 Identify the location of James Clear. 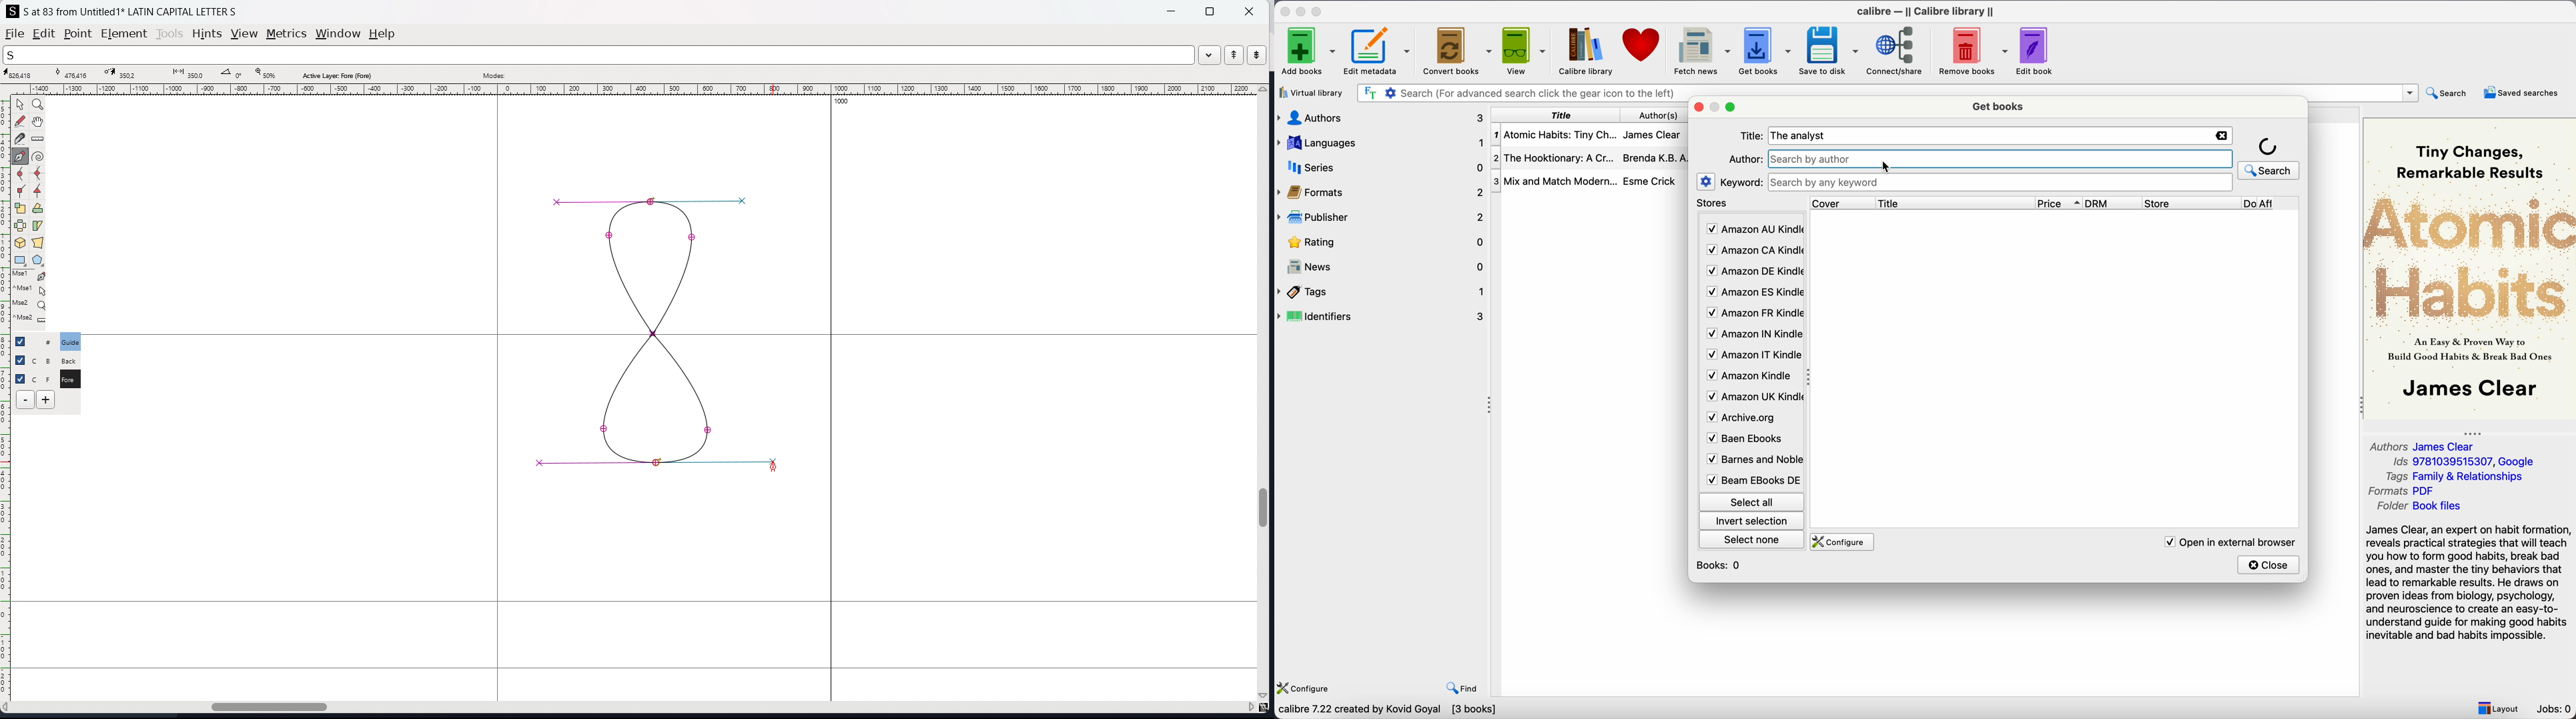
(1655, 137).